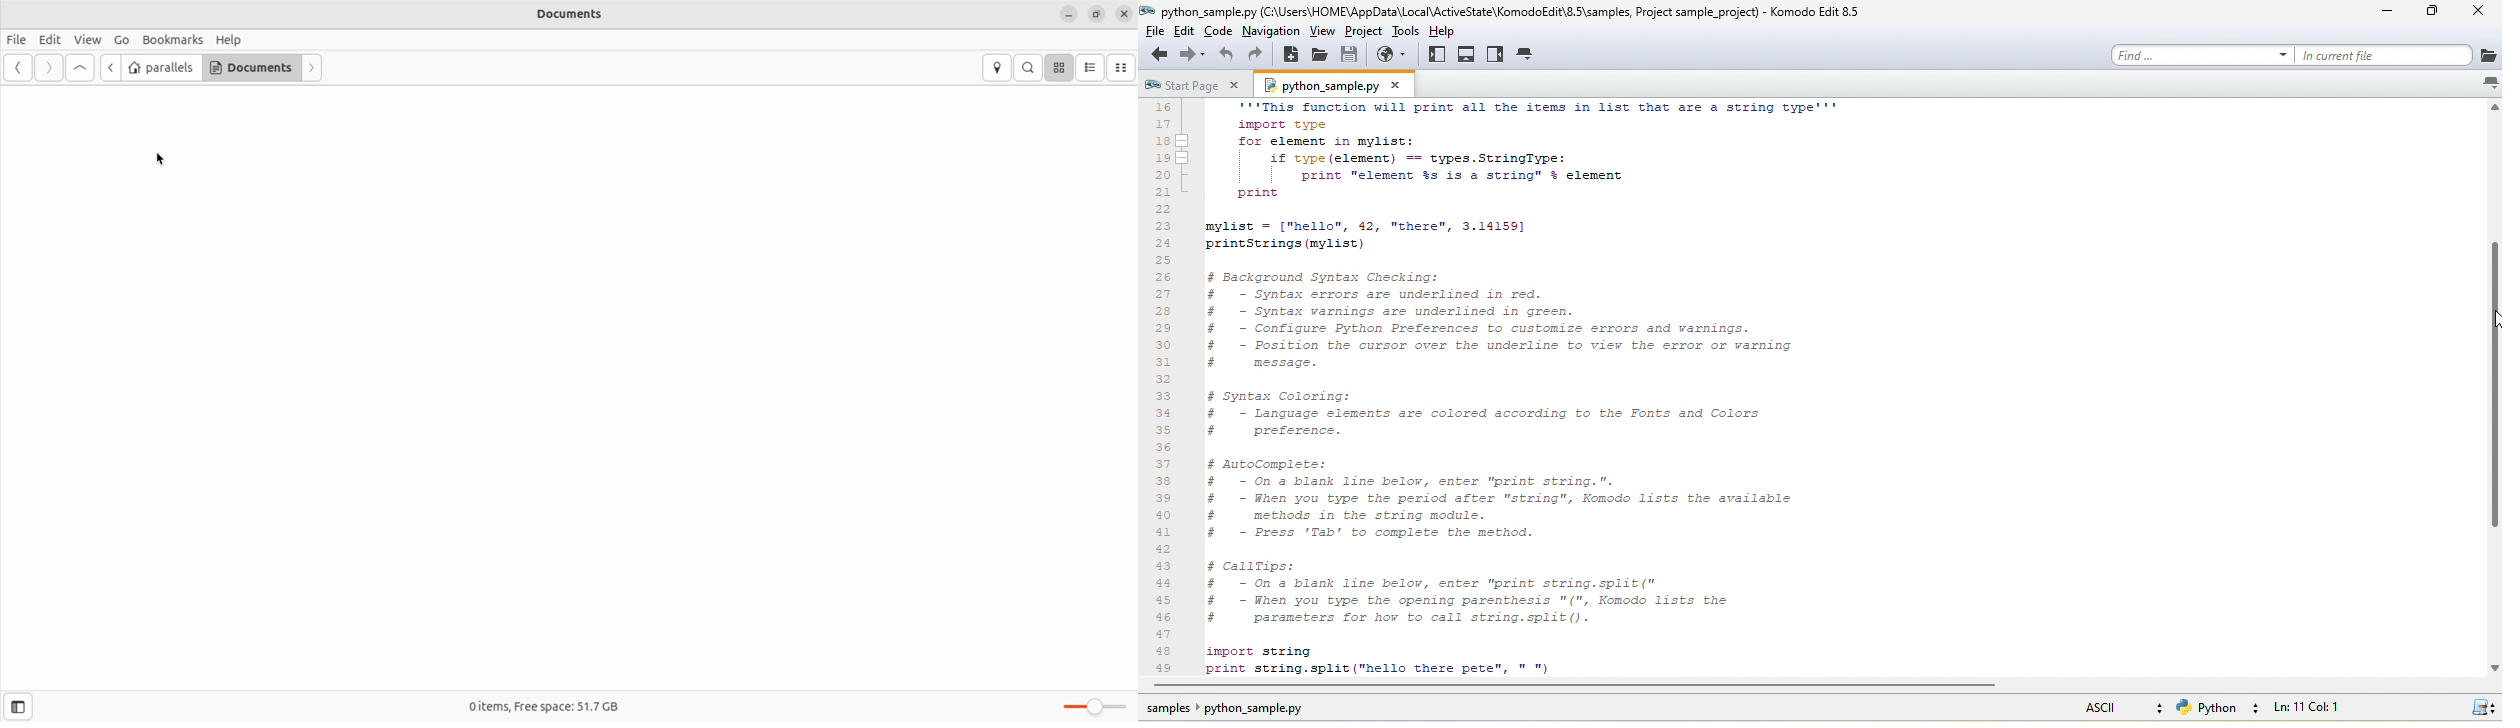 This screenshot has height=728, width=2520. Describe the element at coordinates (544, 704) in the screenshot. I see `0 items, Free space: 51.7 GB` at that location.